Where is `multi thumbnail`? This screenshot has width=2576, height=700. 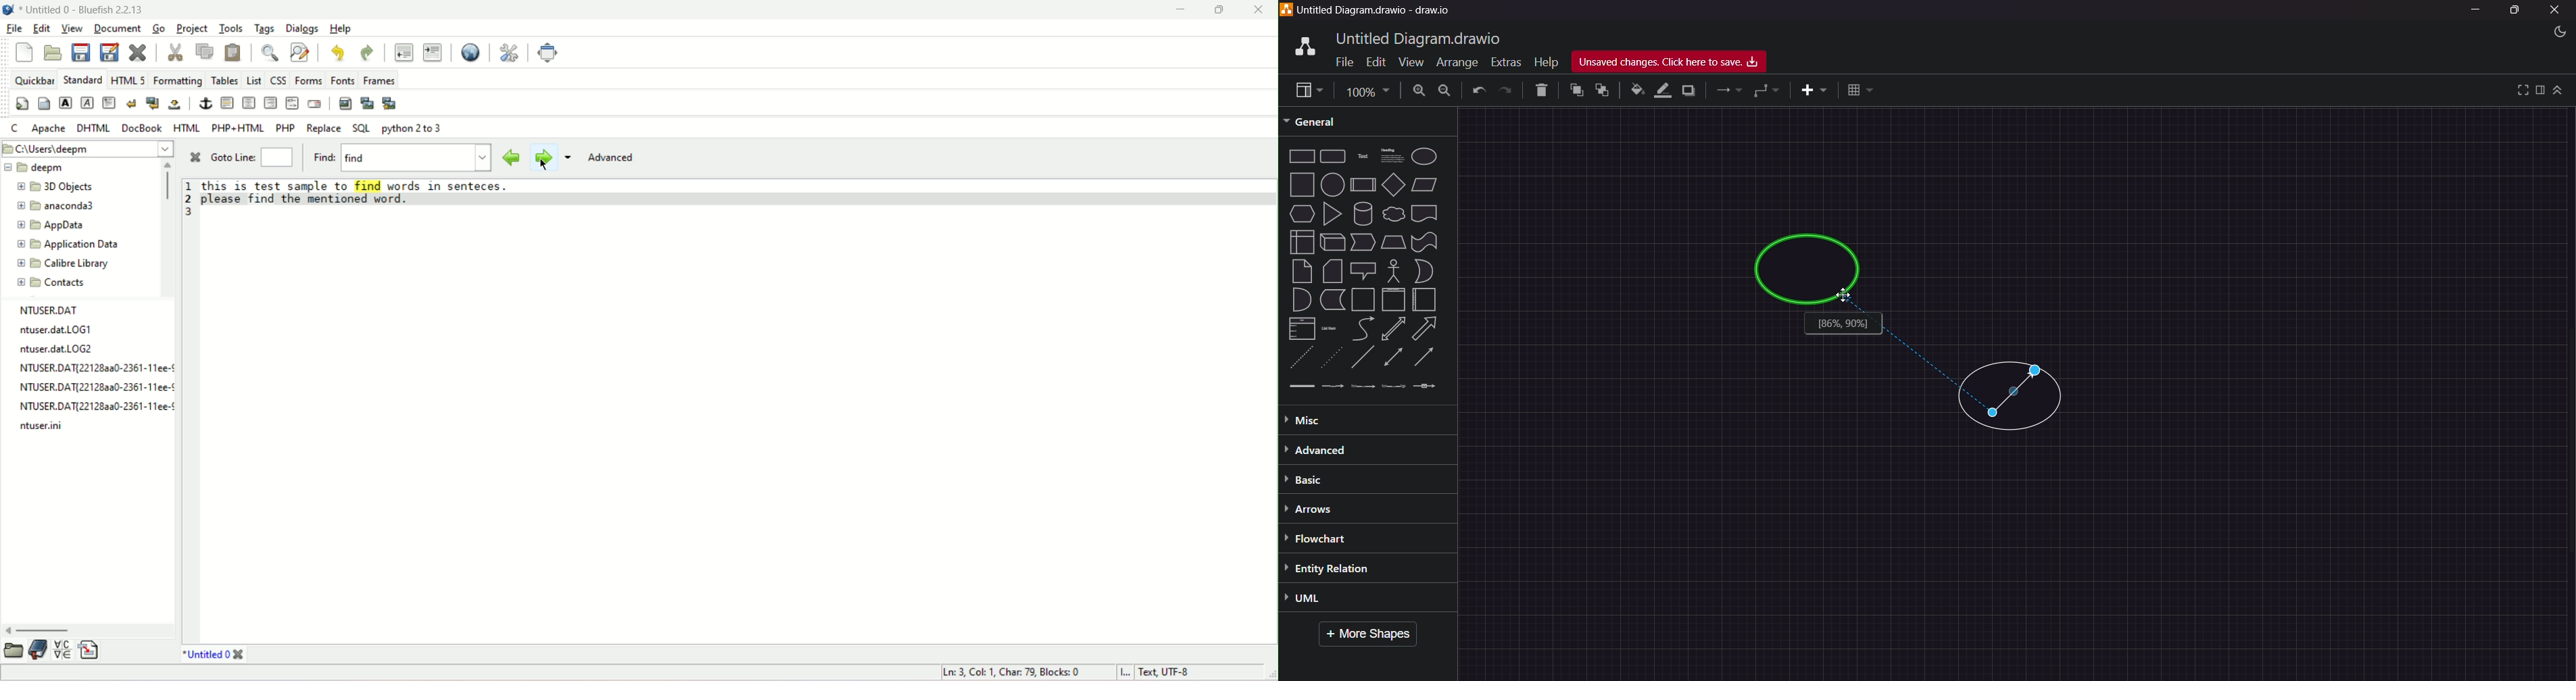
multi thumbnail is located at coordinates (391, 103).